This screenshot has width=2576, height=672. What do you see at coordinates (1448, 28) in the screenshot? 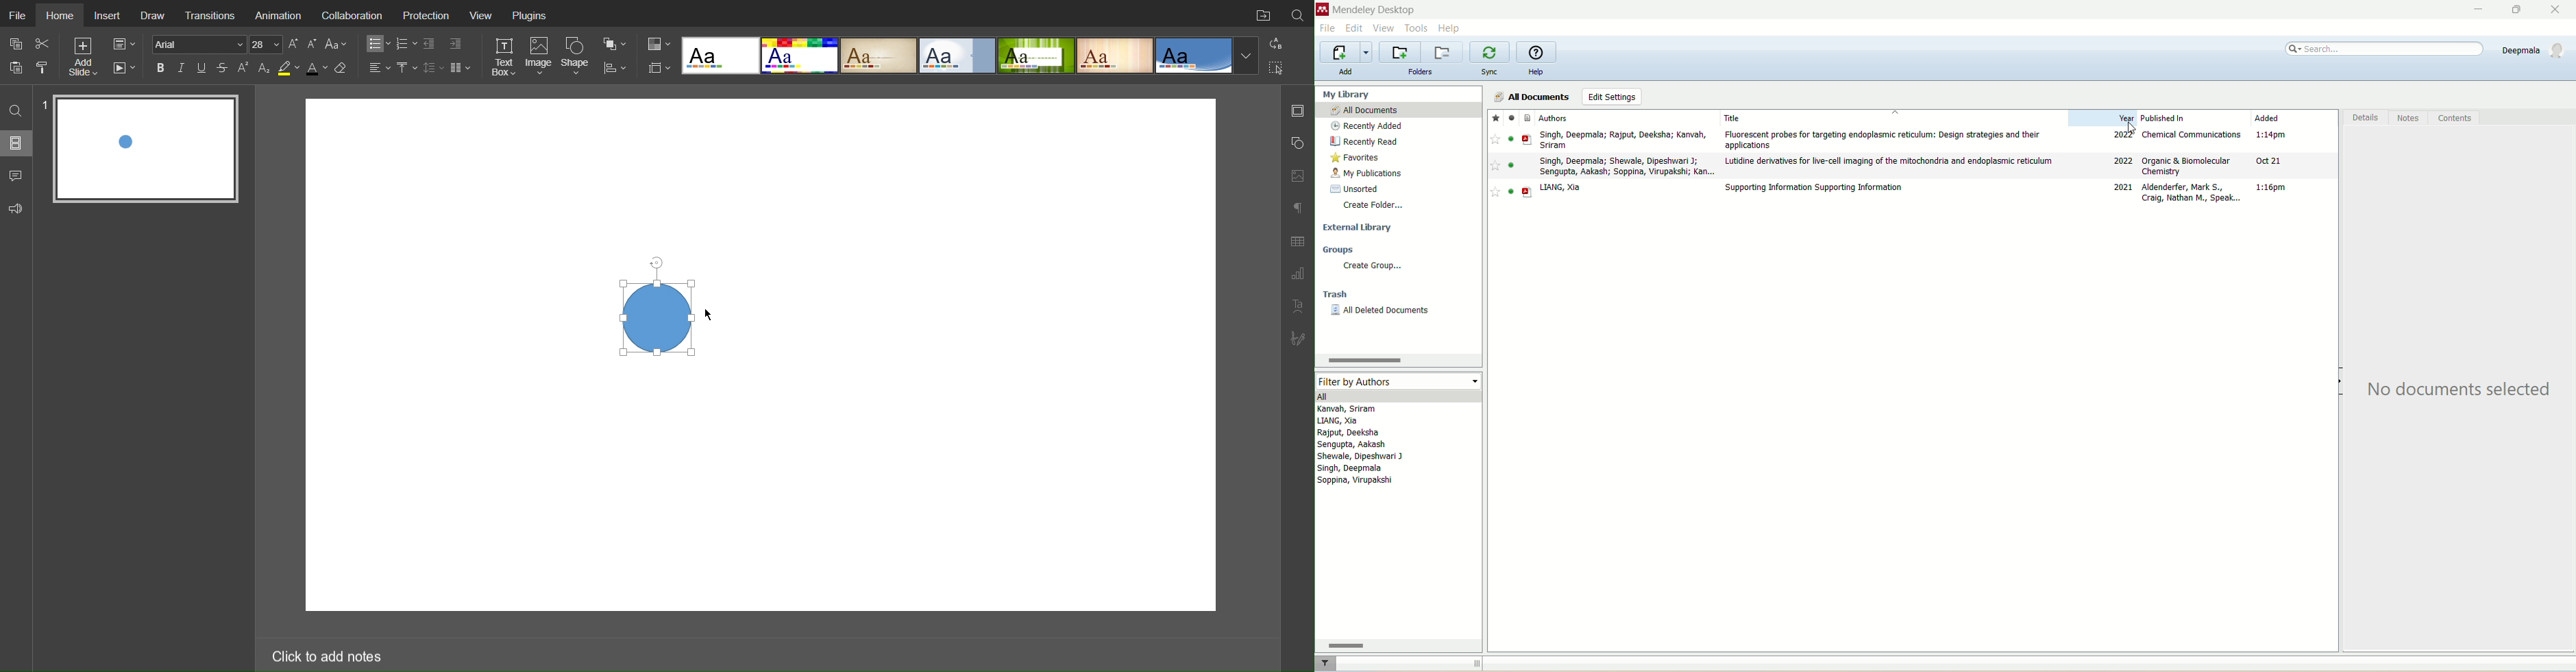
I see `help` at bounding box center [1448, 28].